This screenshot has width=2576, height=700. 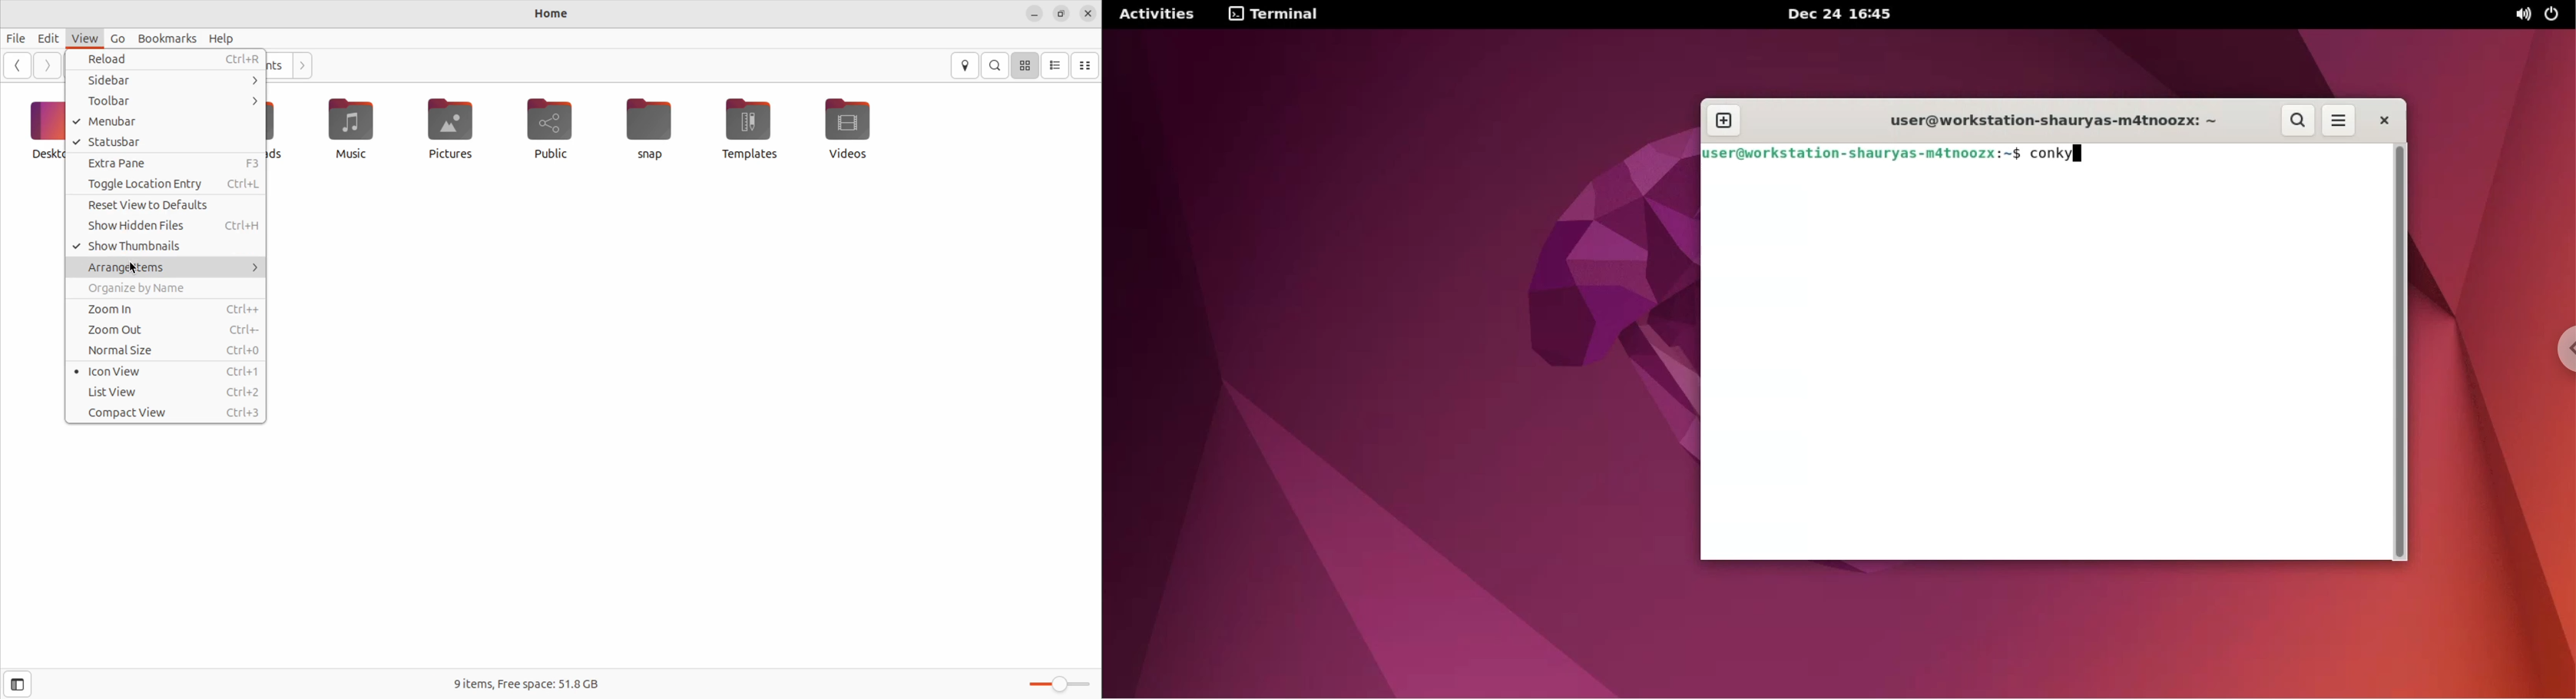 I want to click on templates, so click(x=745, y=129).